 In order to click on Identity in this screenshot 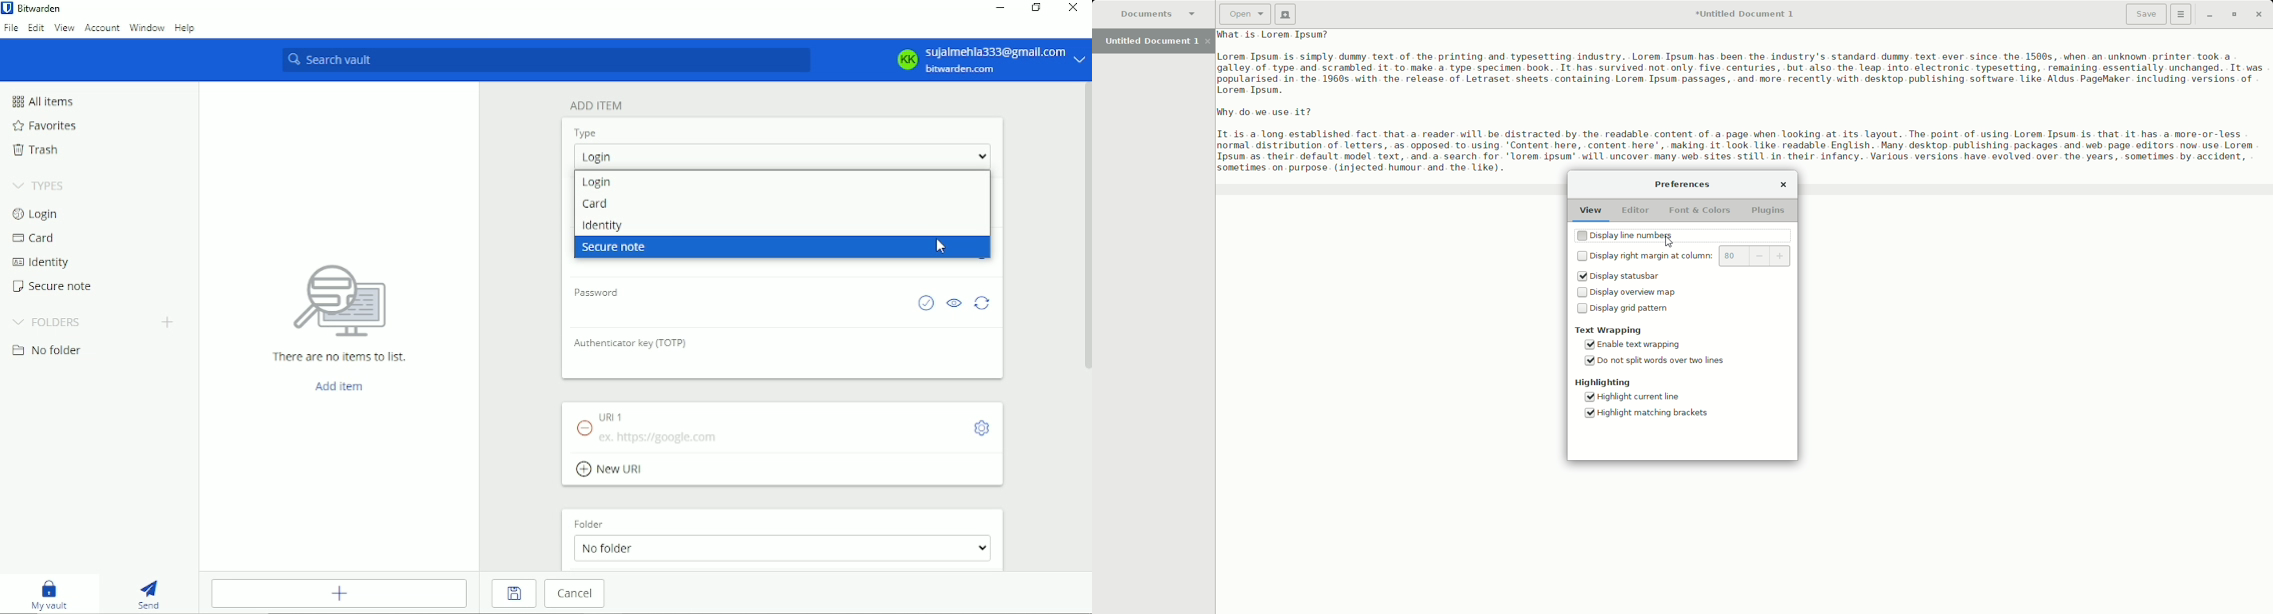, I will do `click(601, 226)`.